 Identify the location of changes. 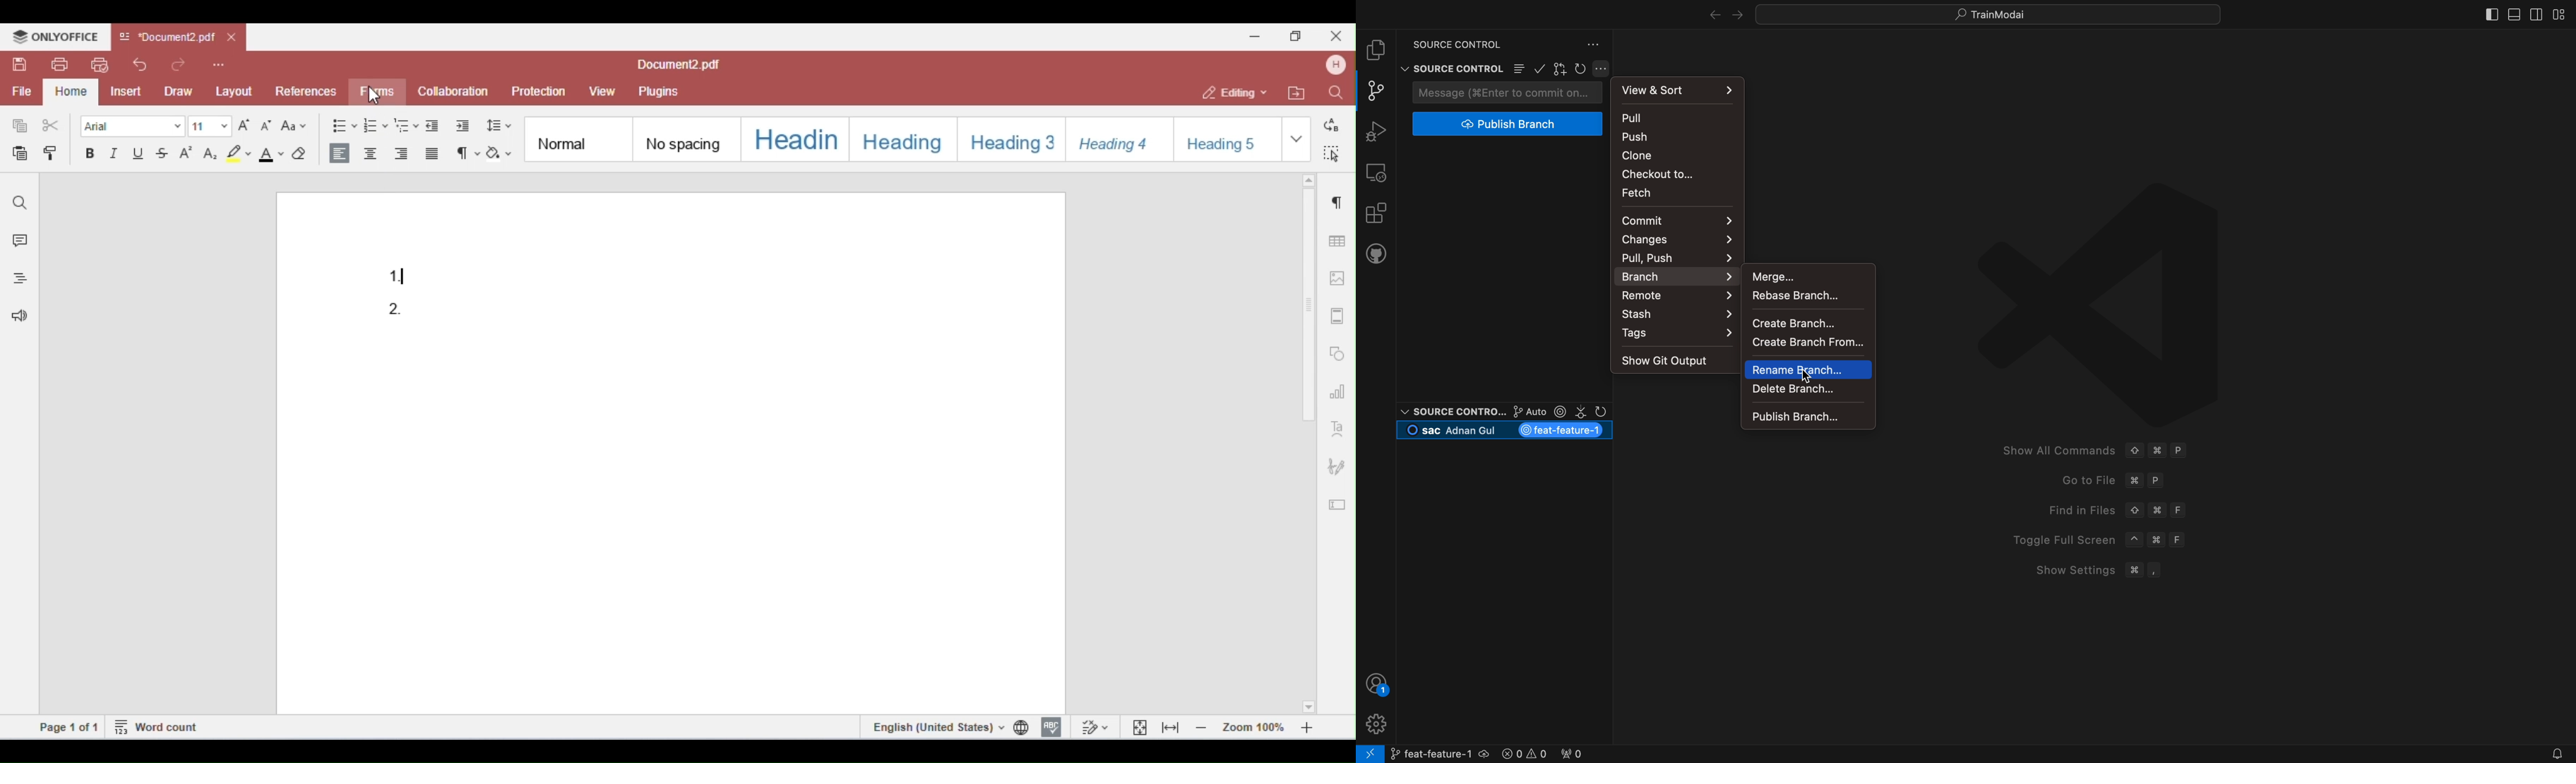
(1677, 239).